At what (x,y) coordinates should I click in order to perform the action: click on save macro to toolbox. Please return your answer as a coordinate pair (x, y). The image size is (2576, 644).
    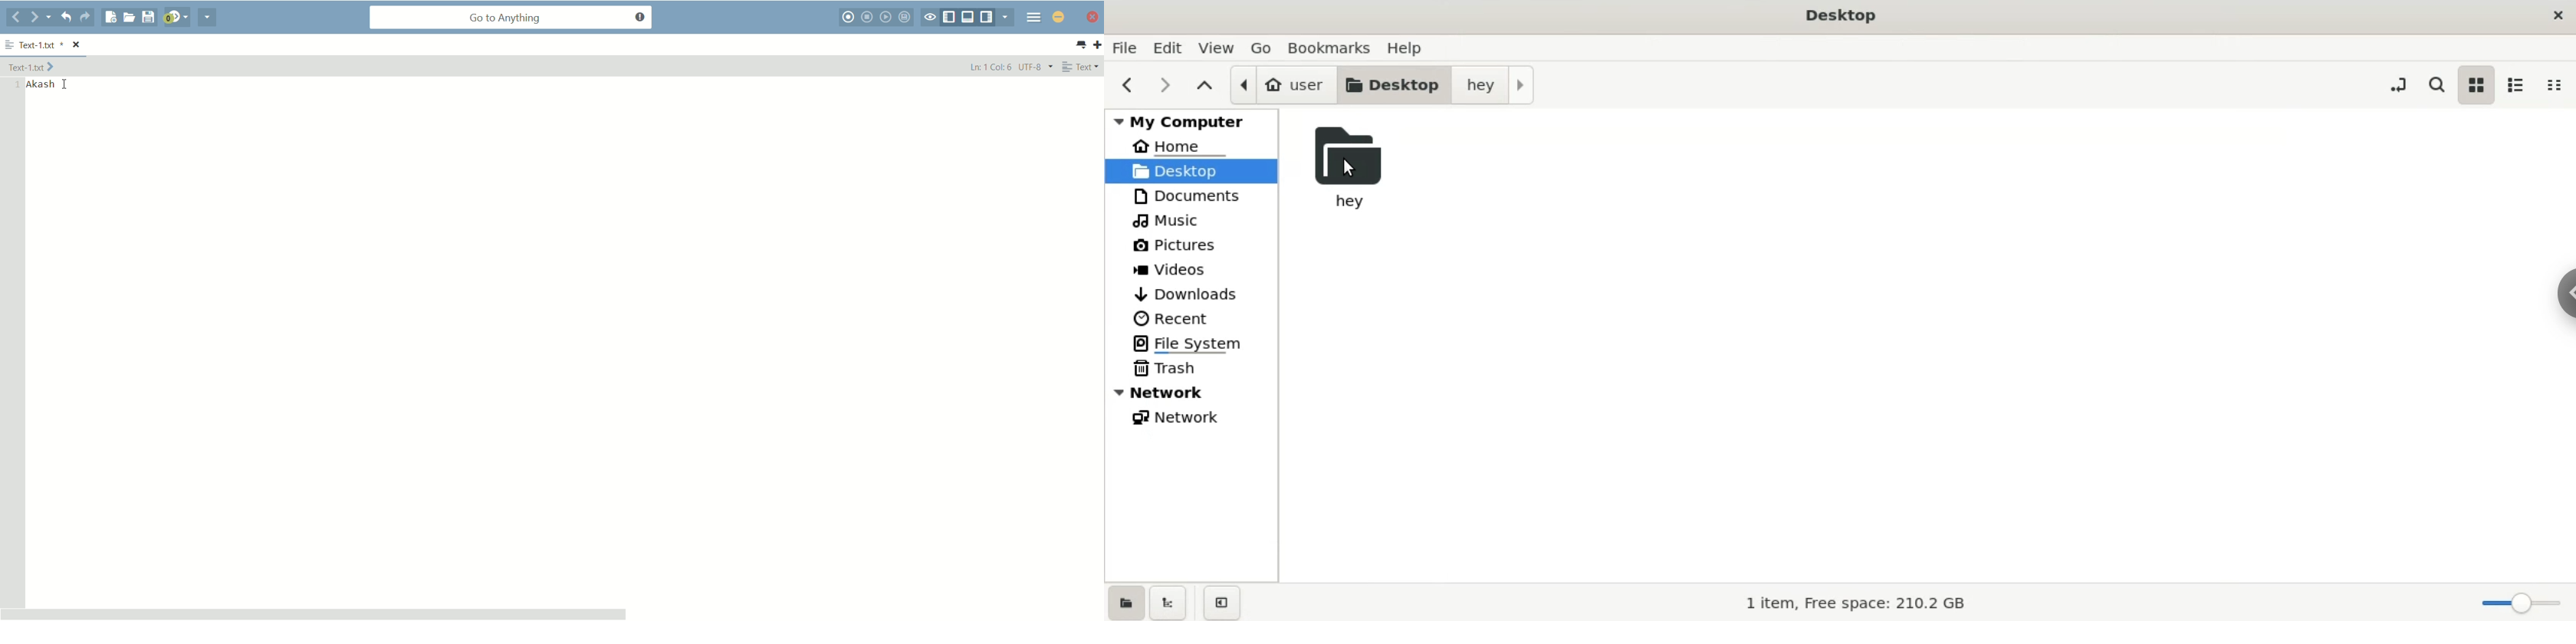
    Looking at the image, I should click on (906, 17).